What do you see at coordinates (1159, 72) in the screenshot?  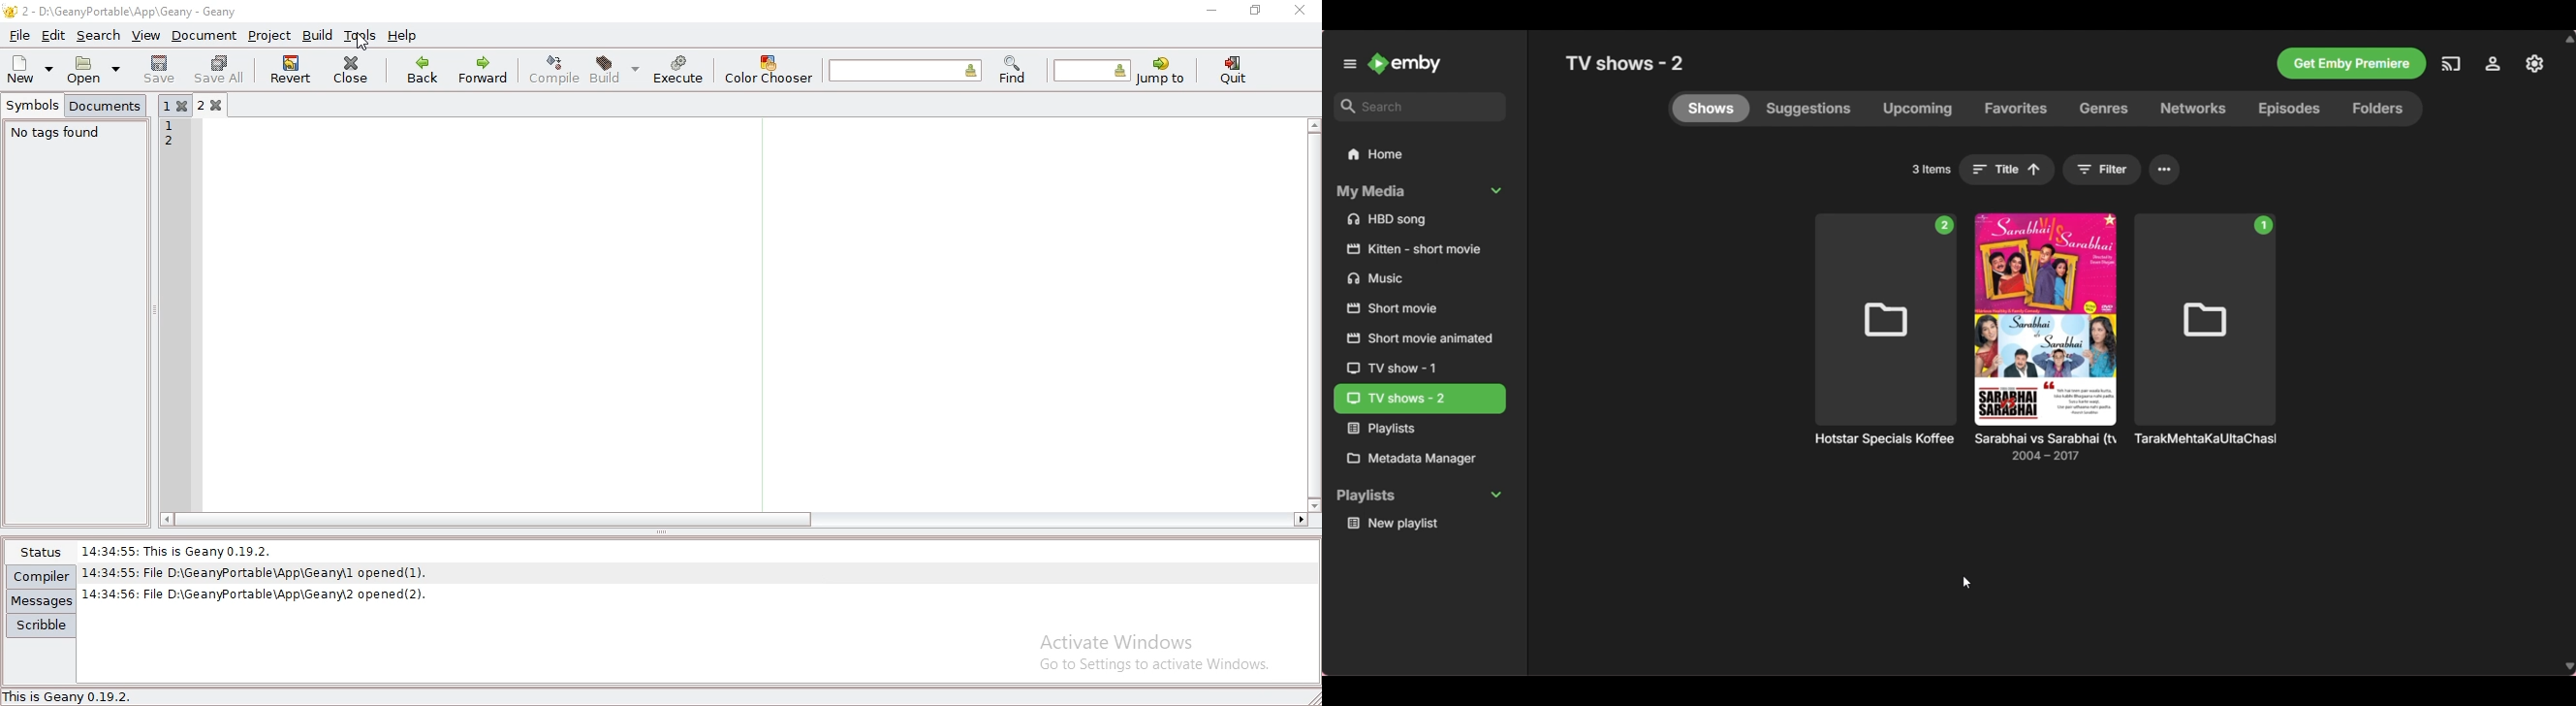 I see `jump to` at bounding box center [1159, 72].